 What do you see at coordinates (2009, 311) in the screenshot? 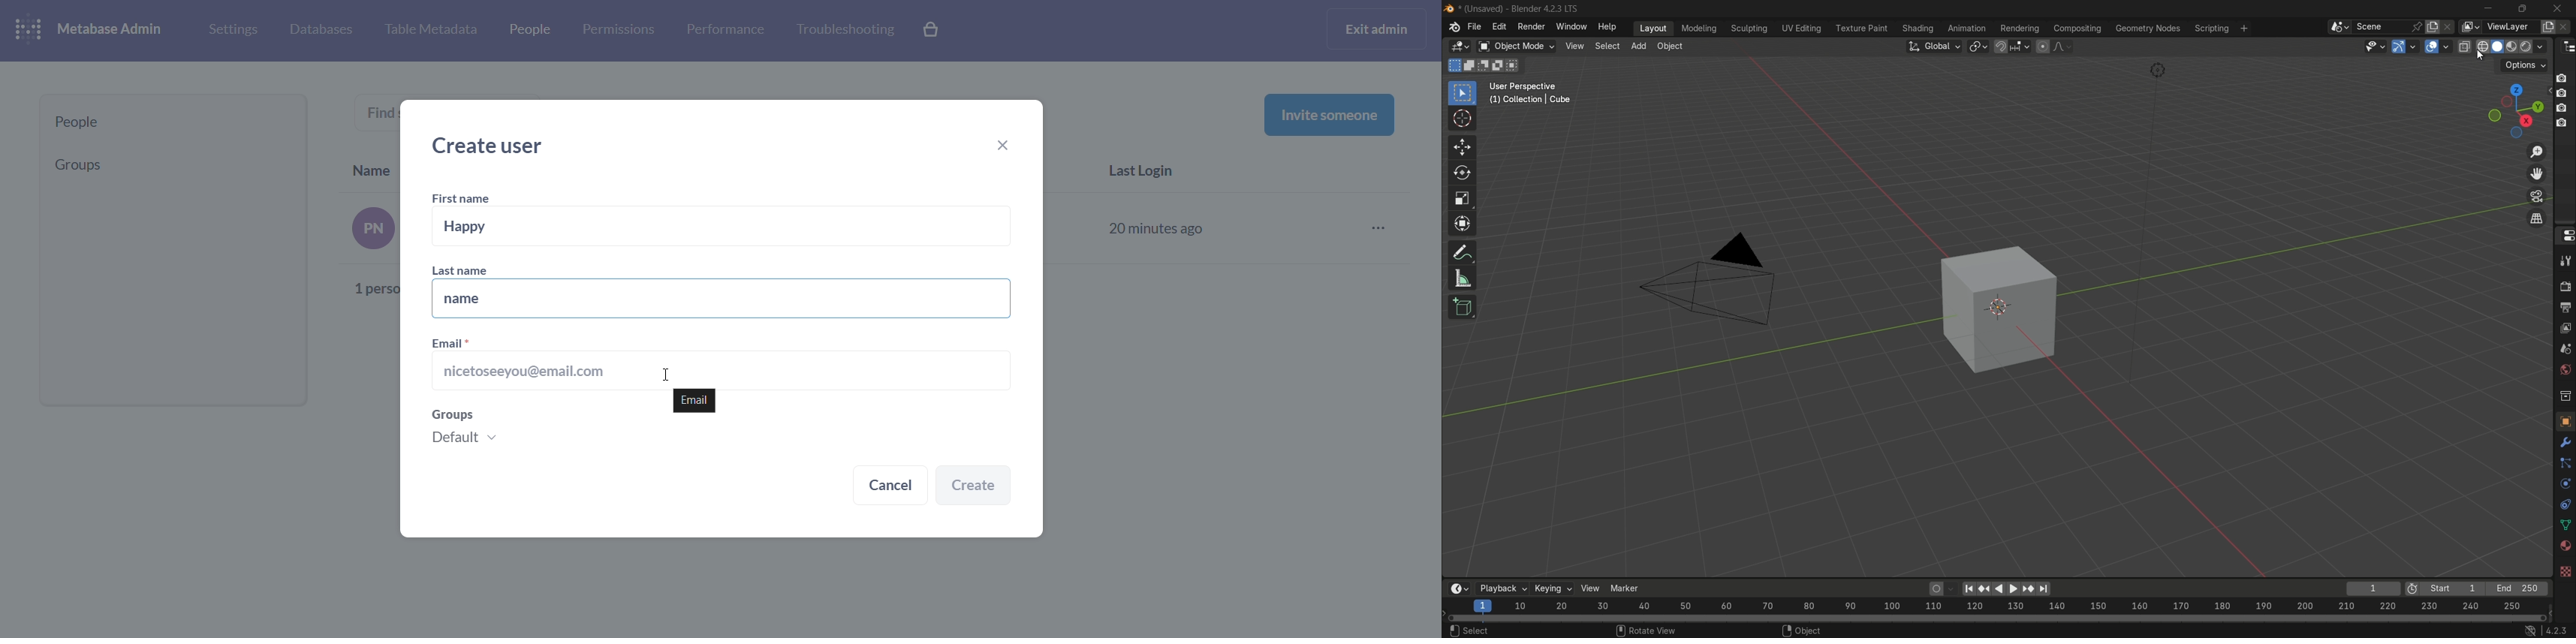
I see `object` at bounding box center [2009, 311].